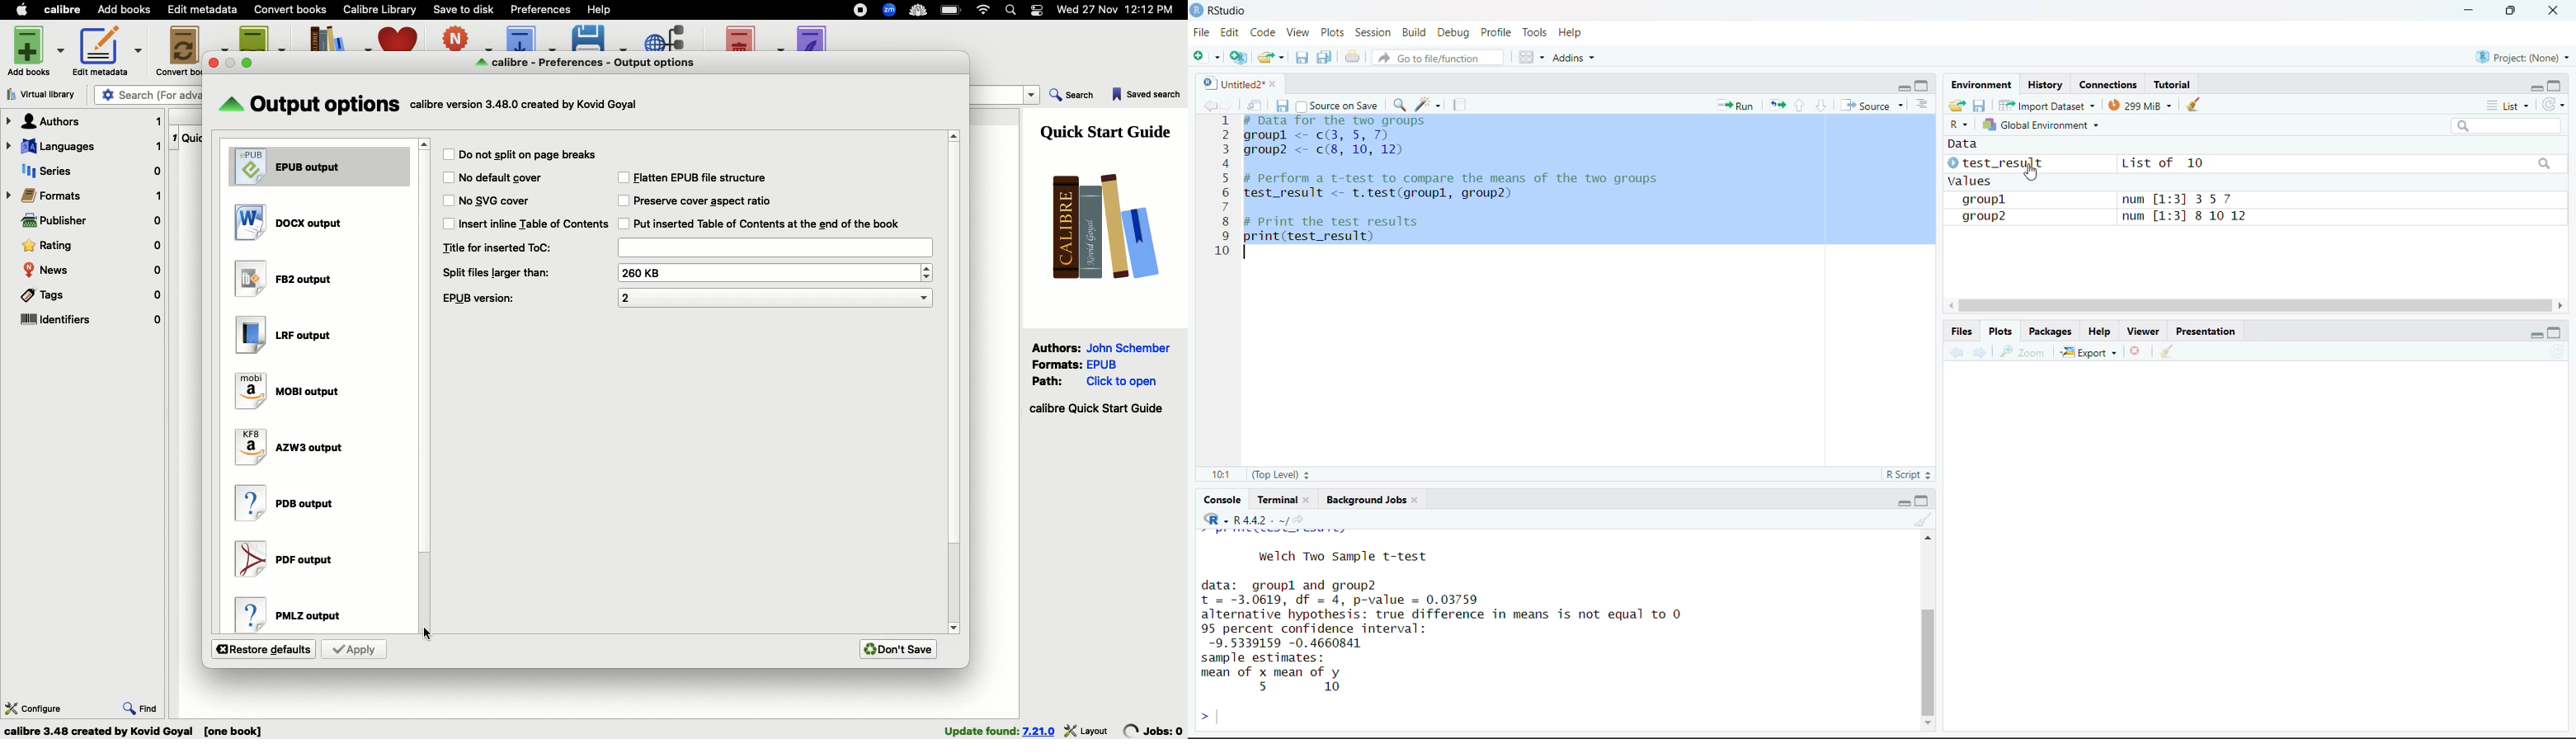 The image size is (2576, 756). What do you see at coordinates (536, 223) in the screenshot?
I see `Insert inline table of contents` at bounding box center [536, 223].